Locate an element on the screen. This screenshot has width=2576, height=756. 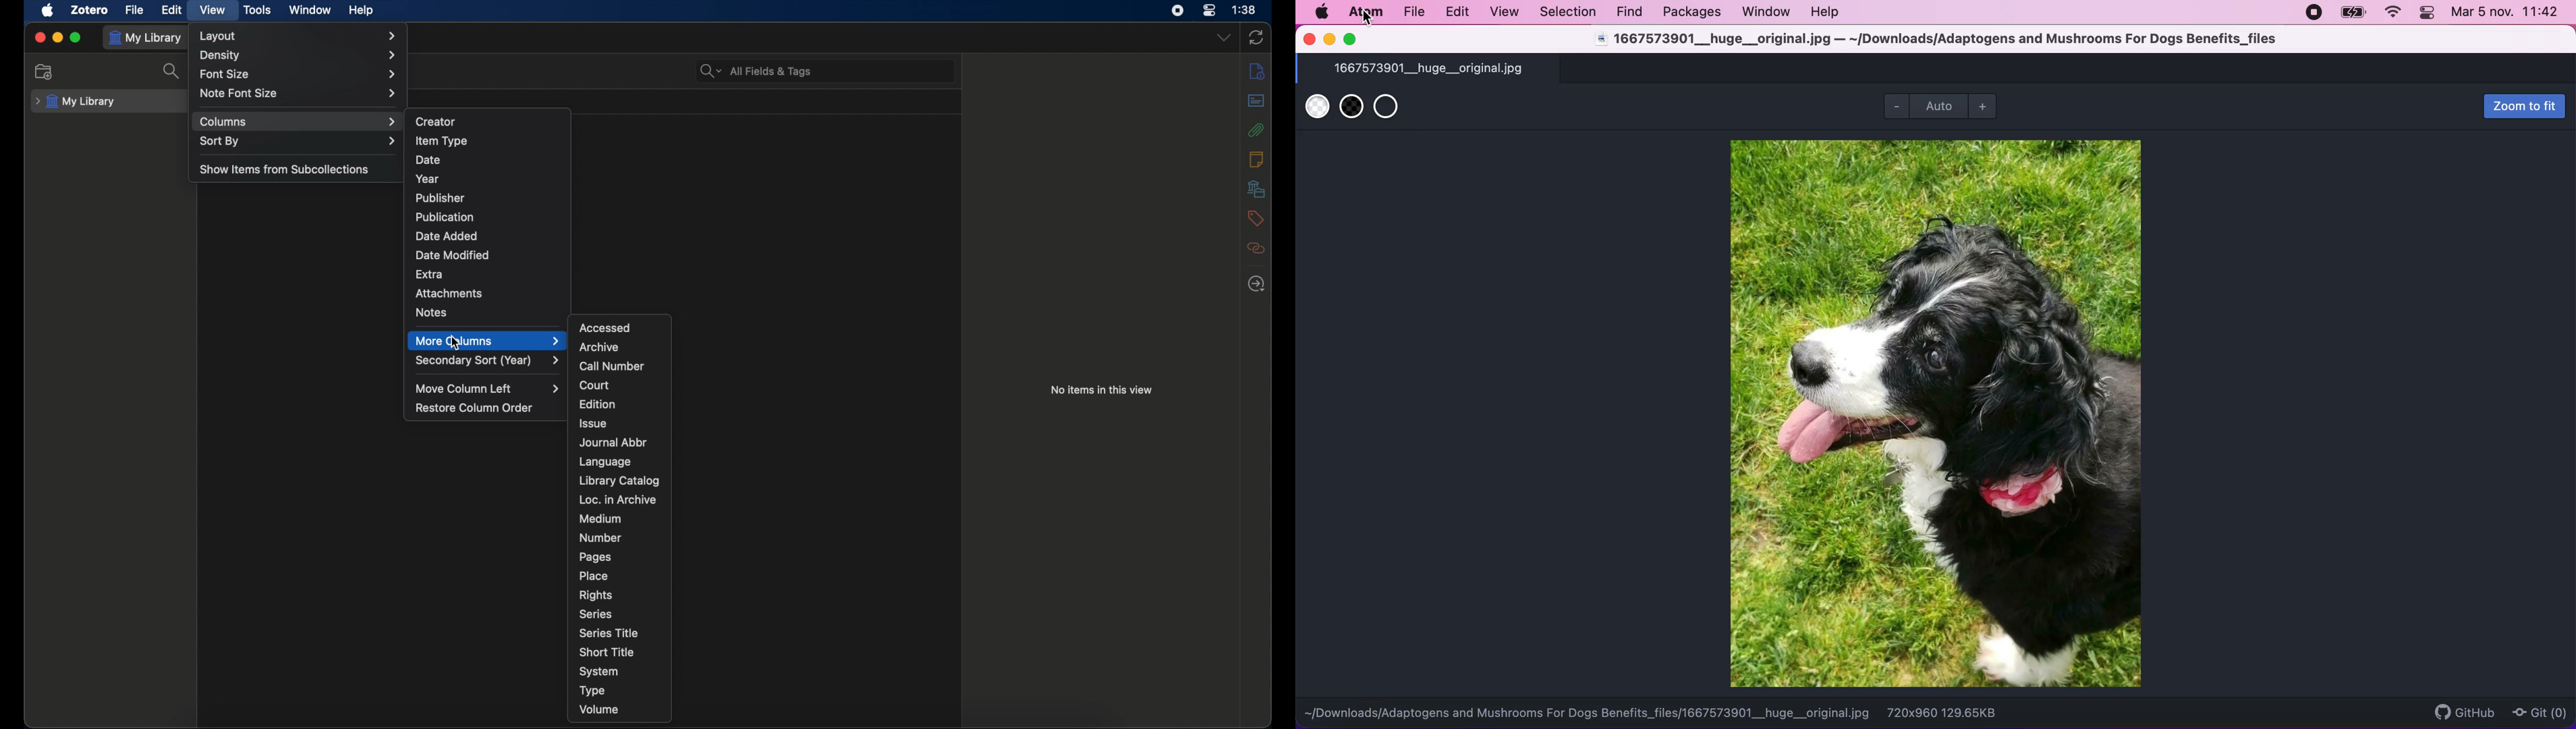
system is located at coordinates (599, 672).